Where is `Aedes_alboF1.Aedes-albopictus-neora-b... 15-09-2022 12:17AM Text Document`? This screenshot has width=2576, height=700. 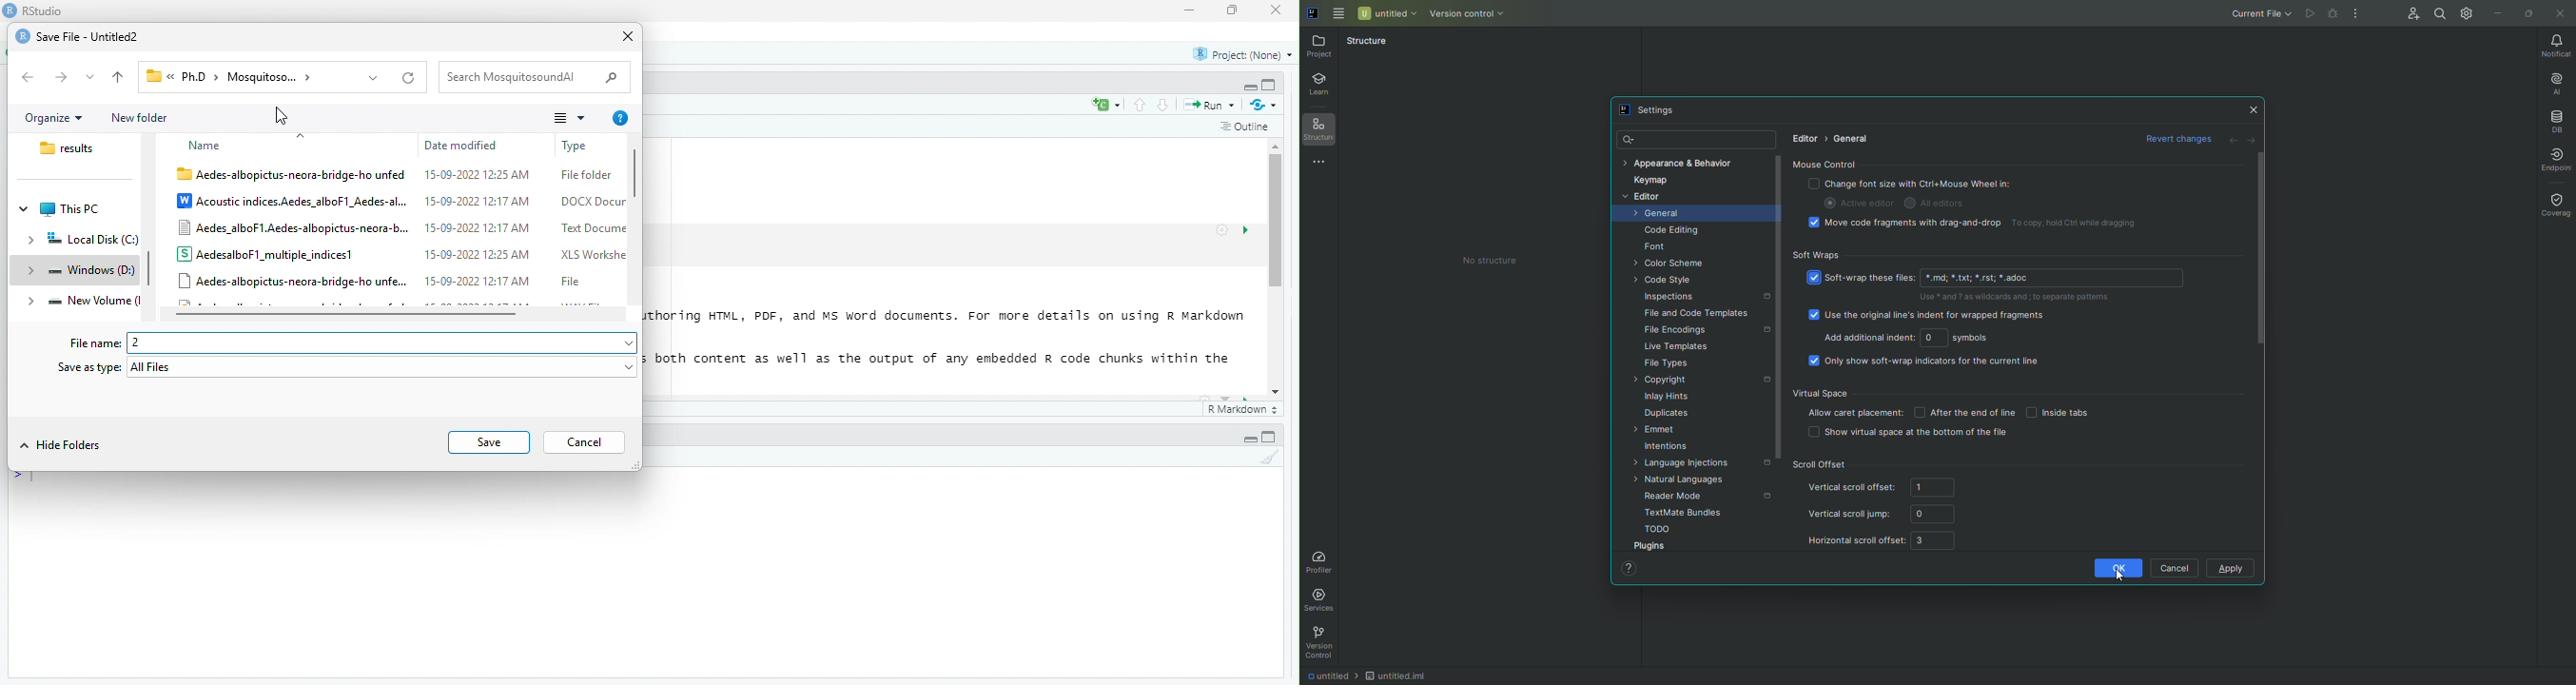 Aedes_alboF1.Aedes-albopictus-neora-b... 15-09-2022 12:17AM Text Document is located at coordinates (401, 228).